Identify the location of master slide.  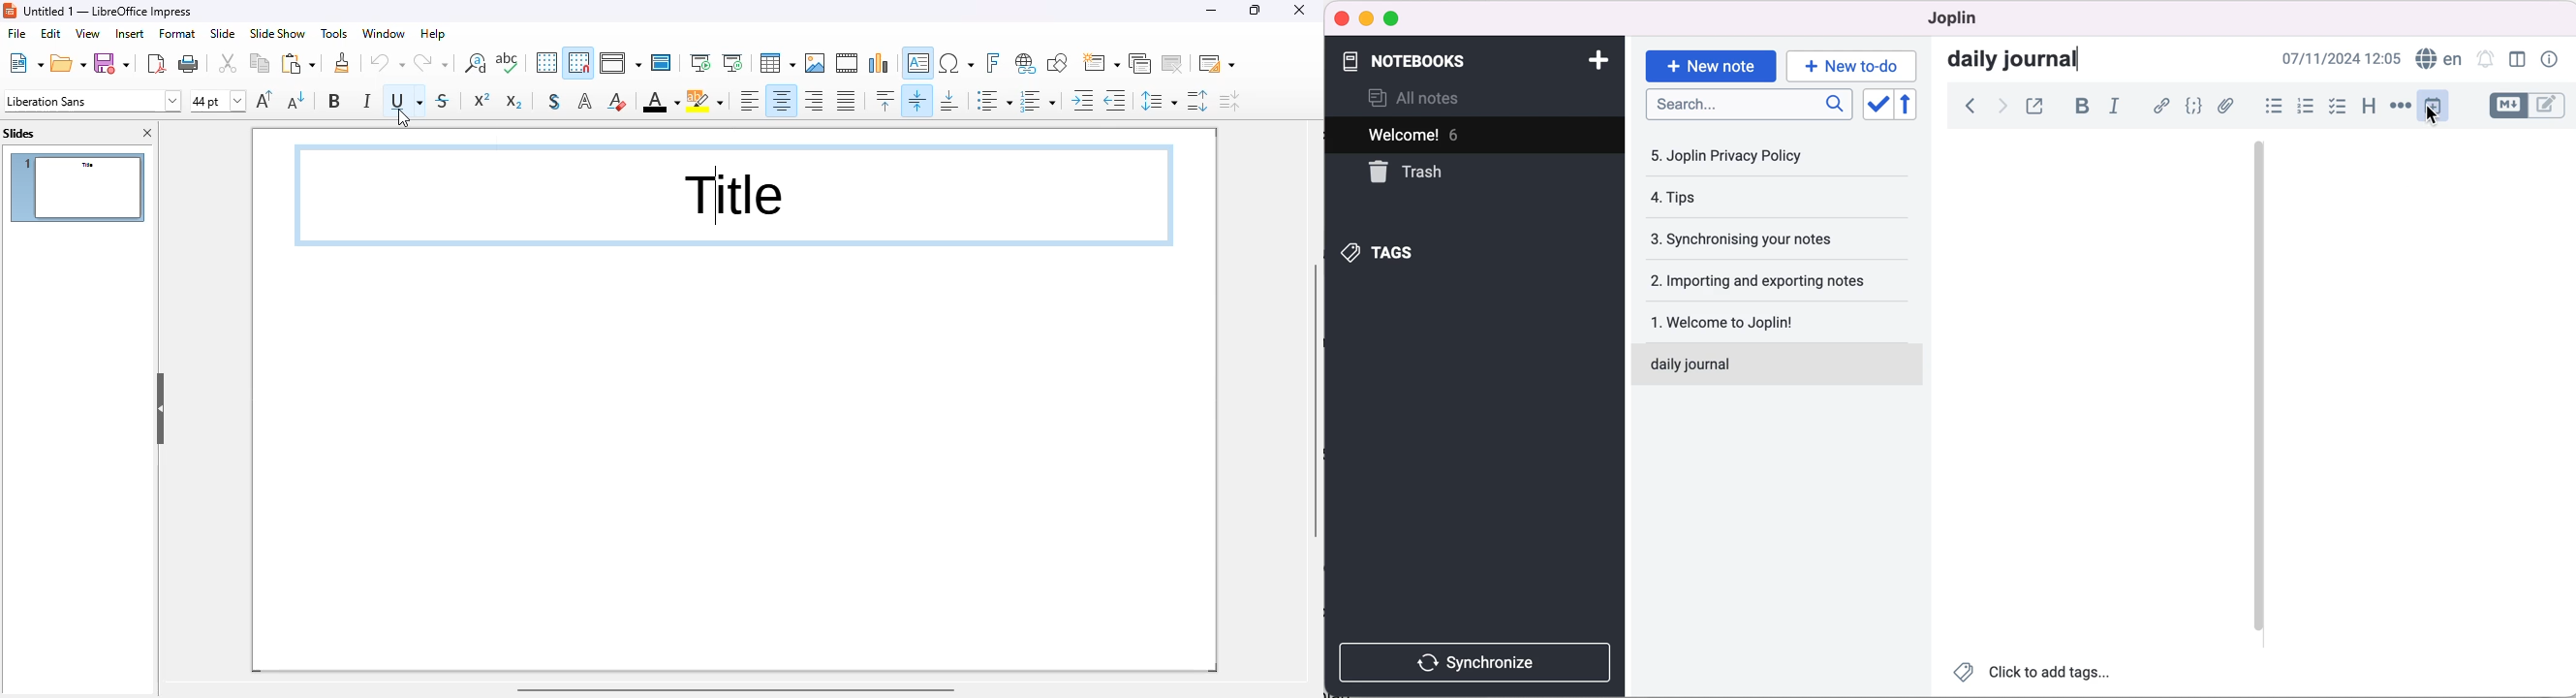
(663, 63).